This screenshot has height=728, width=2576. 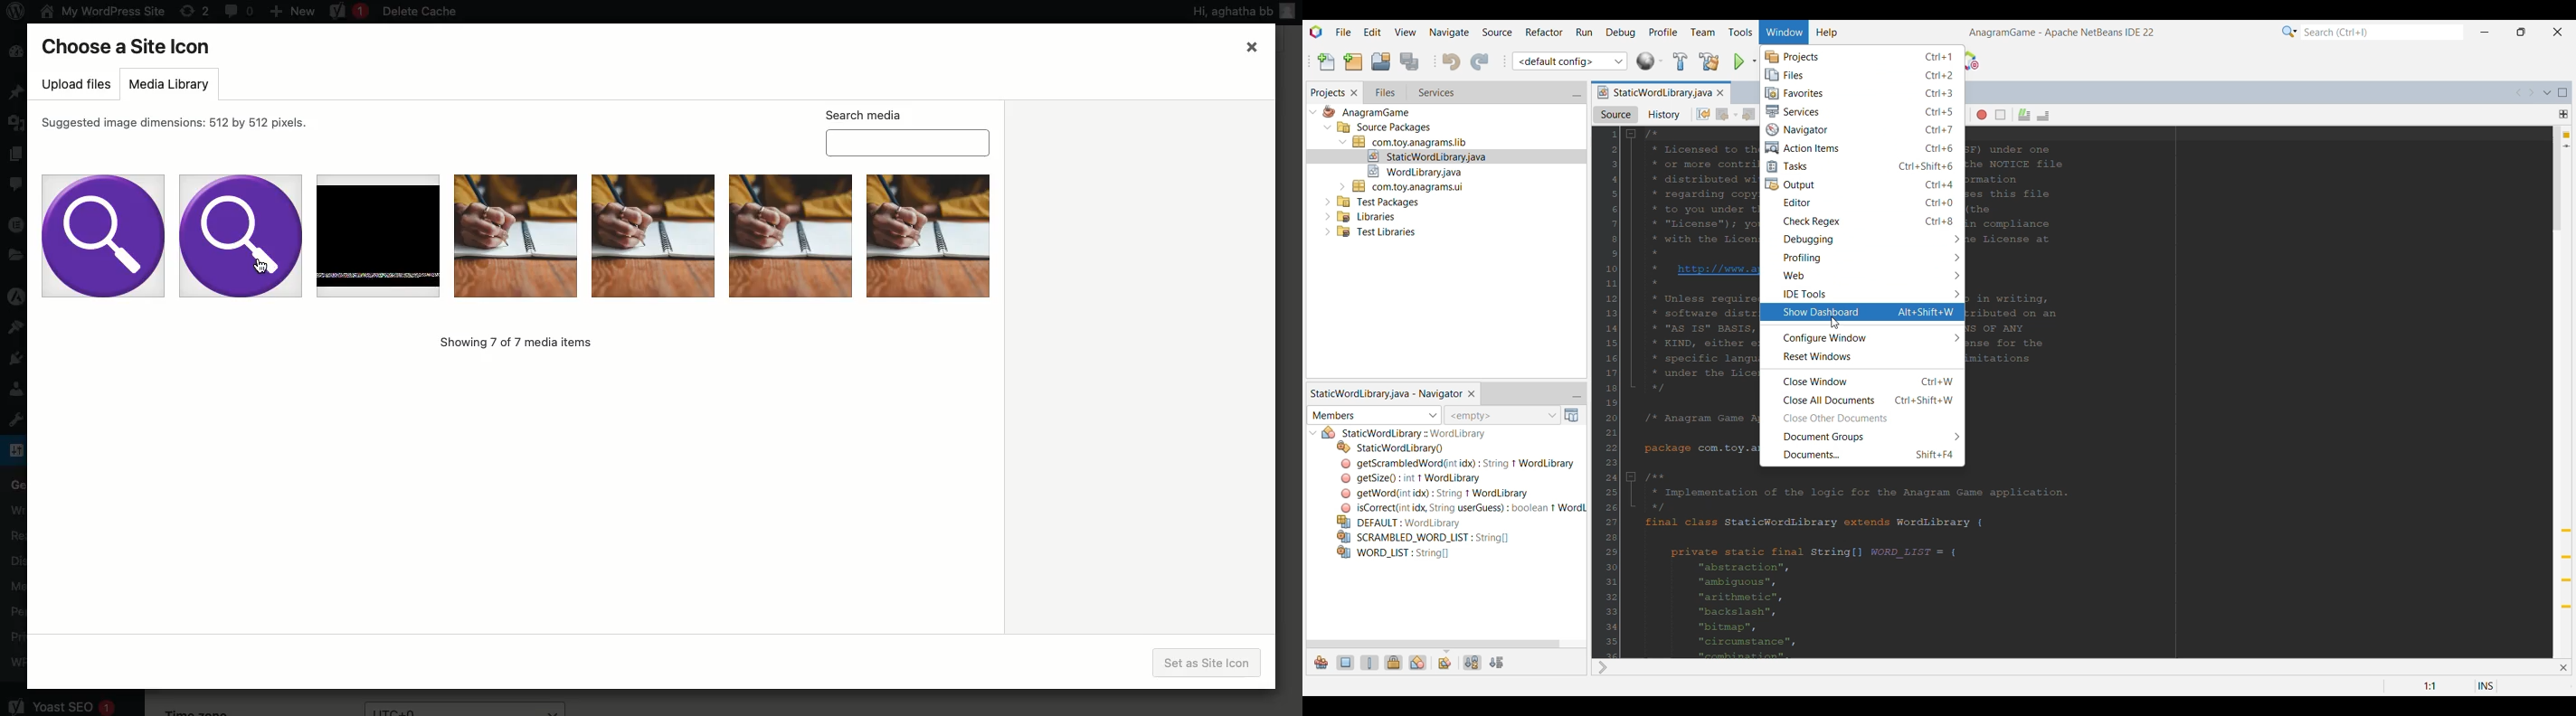 I want to click on Image, so click(x=106, y=235).